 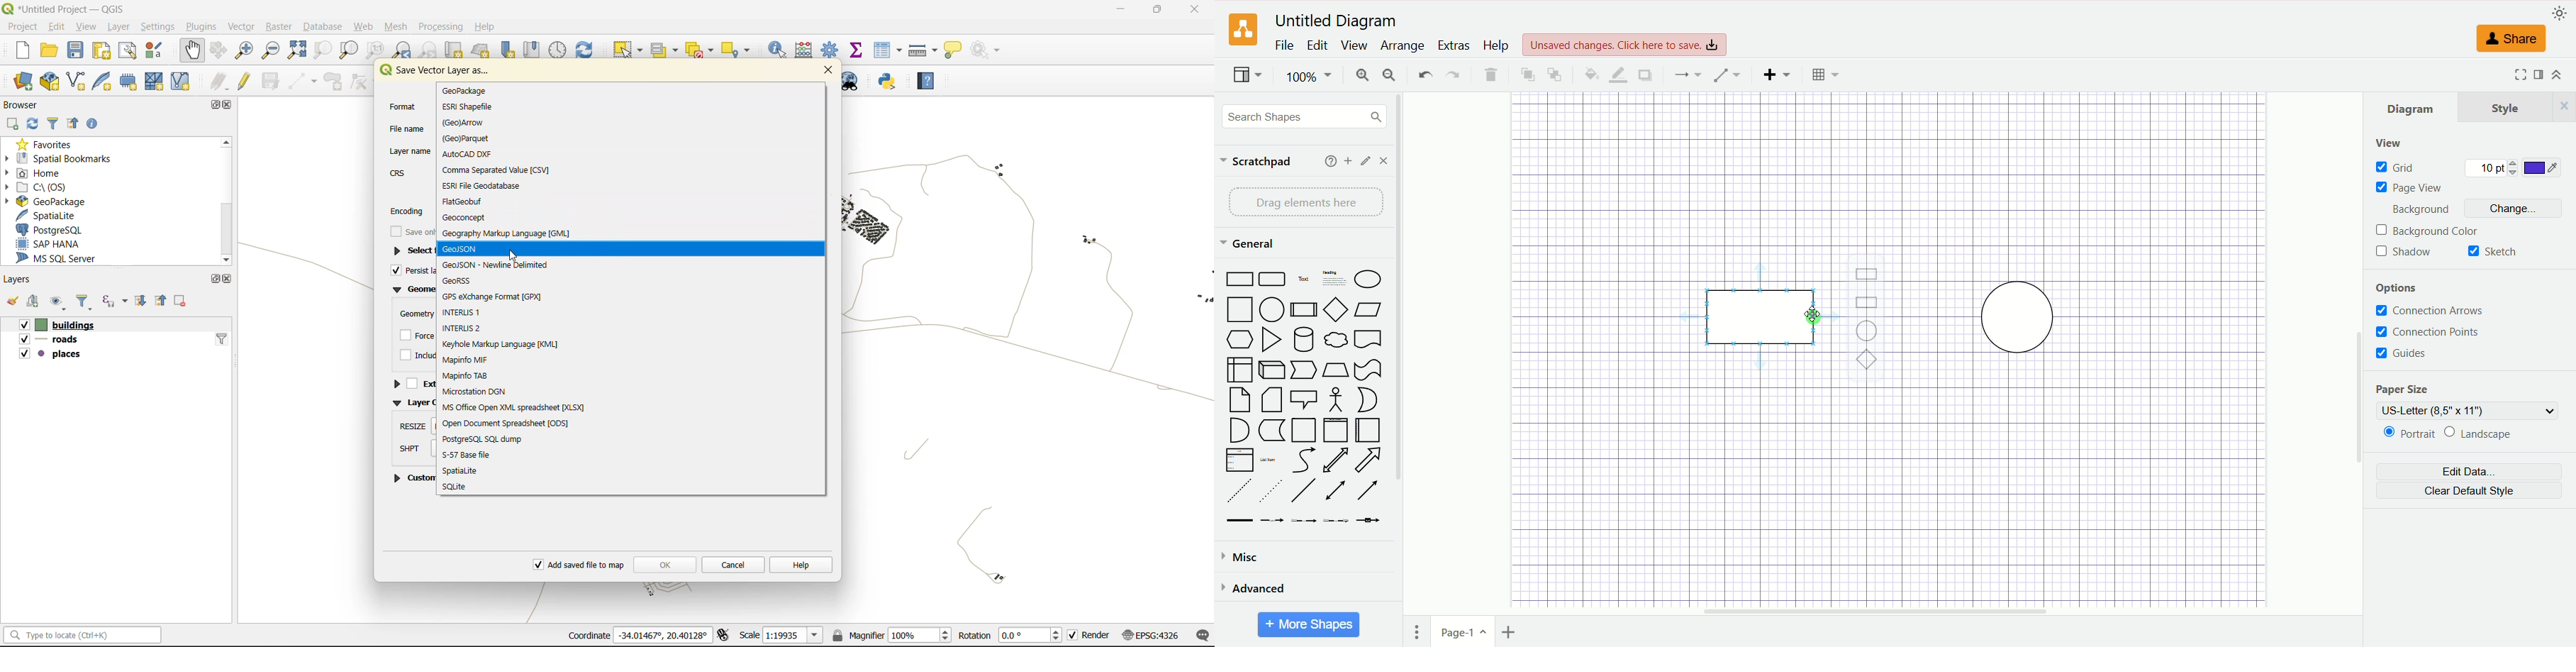 What do you see at coordinates (1305, 491) in the screenshot?
I see `Line` at bounding box center [1305, 491].